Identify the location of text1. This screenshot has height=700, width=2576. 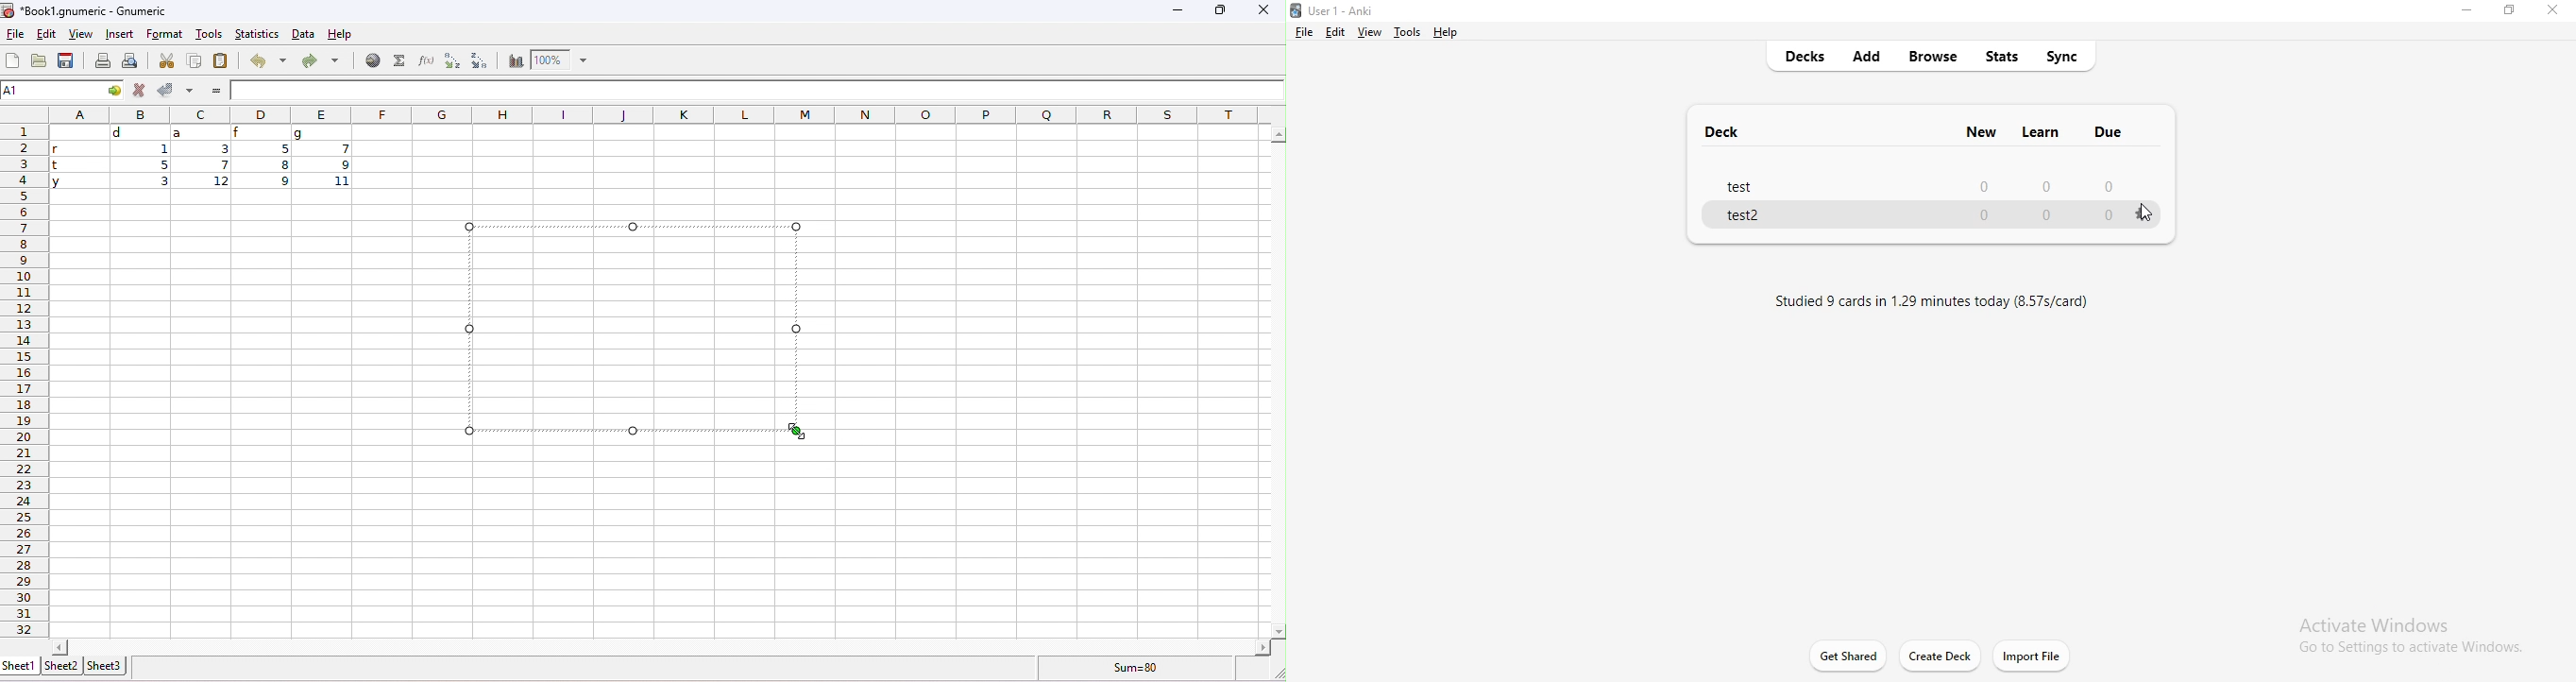
(1949, 306).